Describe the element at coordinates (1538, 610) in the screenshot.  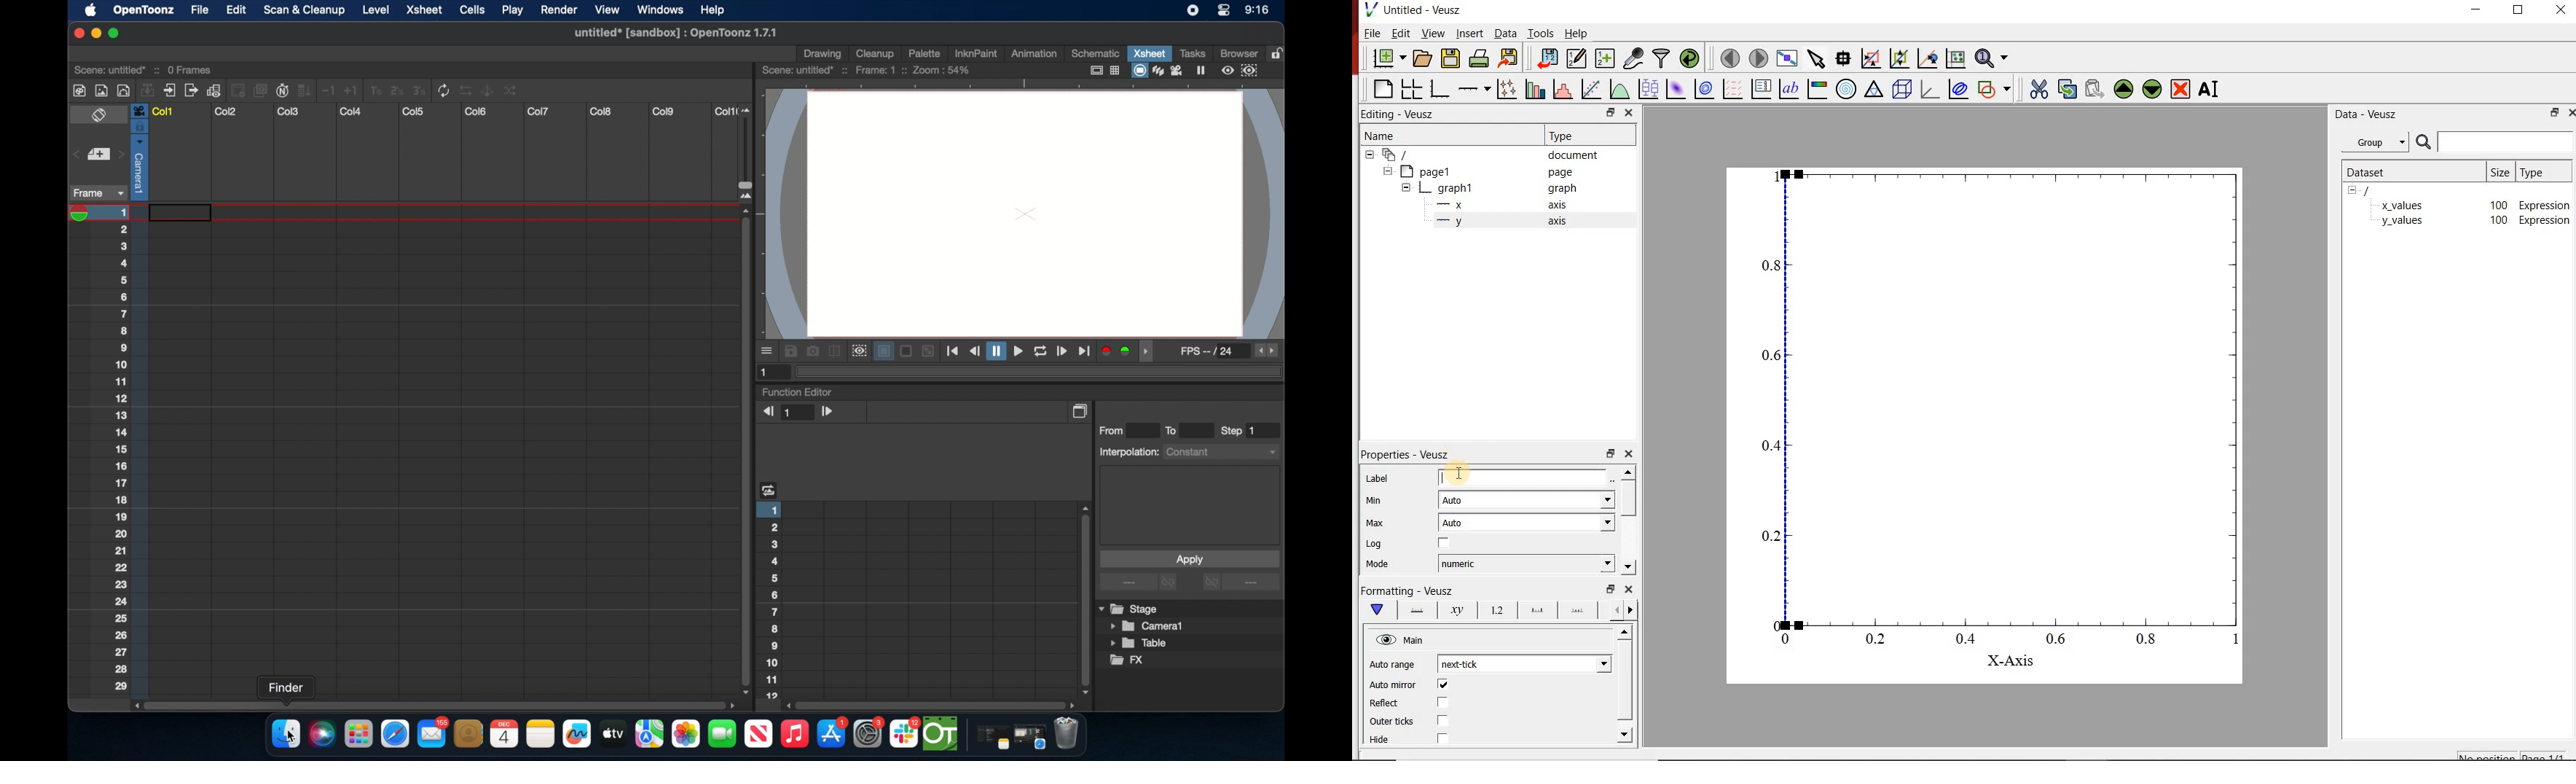
I see `major ticks` at that location.